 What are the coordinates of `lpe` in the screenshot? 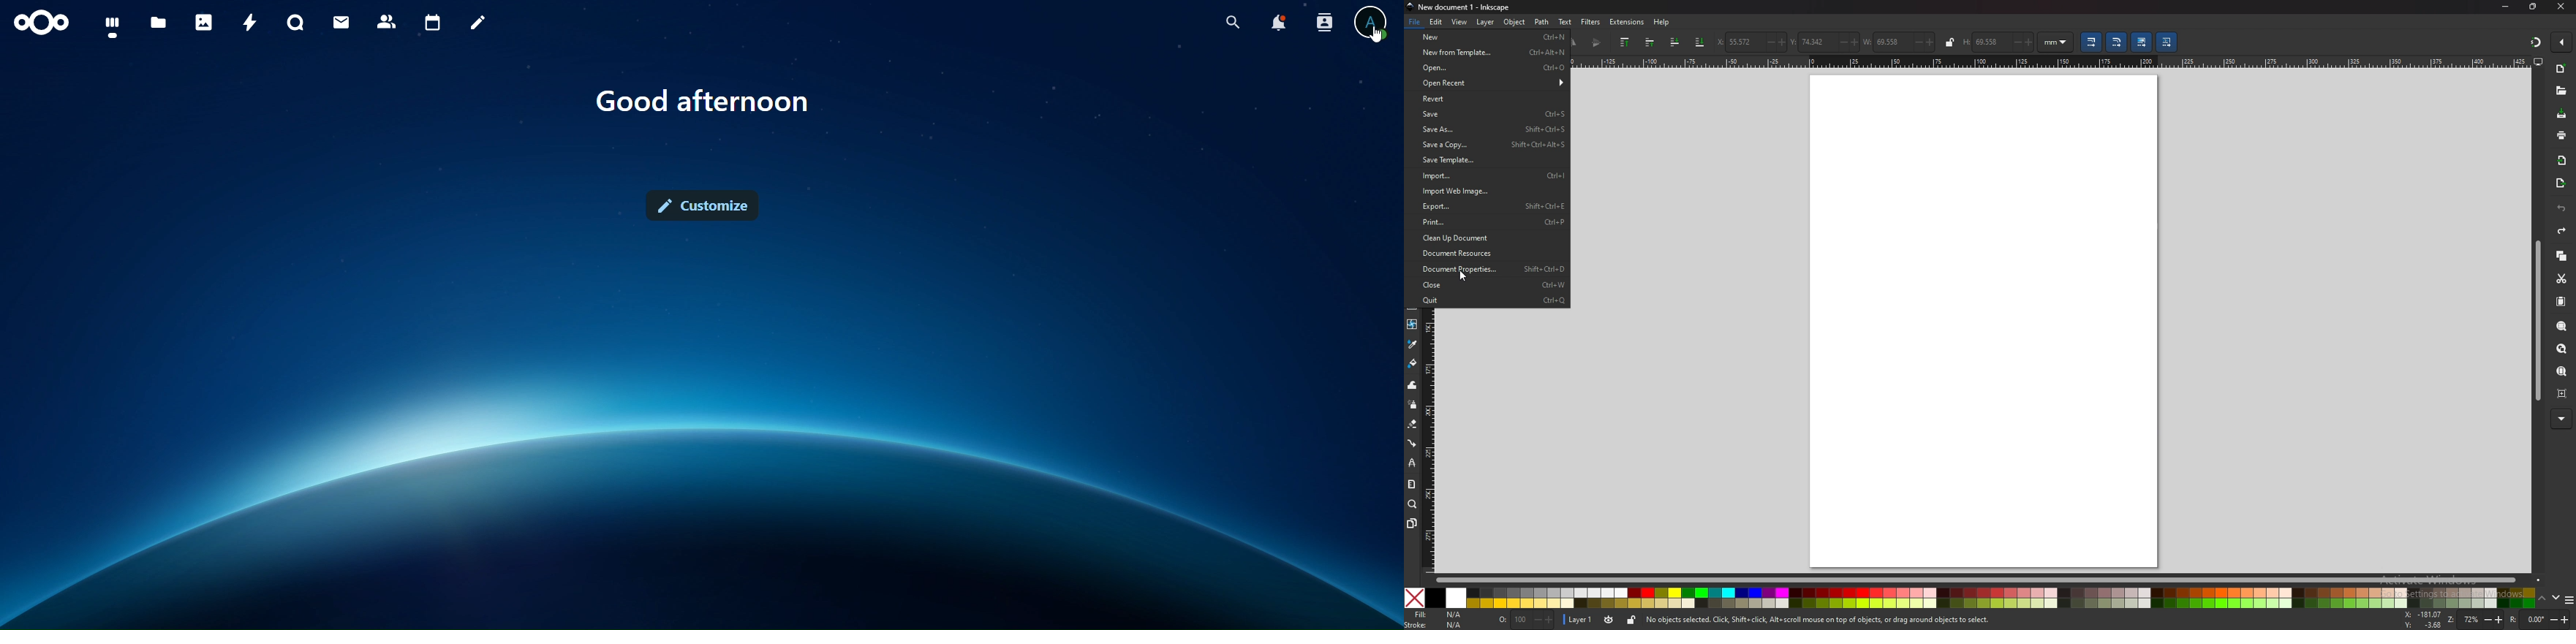 It's located at (1411, 463).